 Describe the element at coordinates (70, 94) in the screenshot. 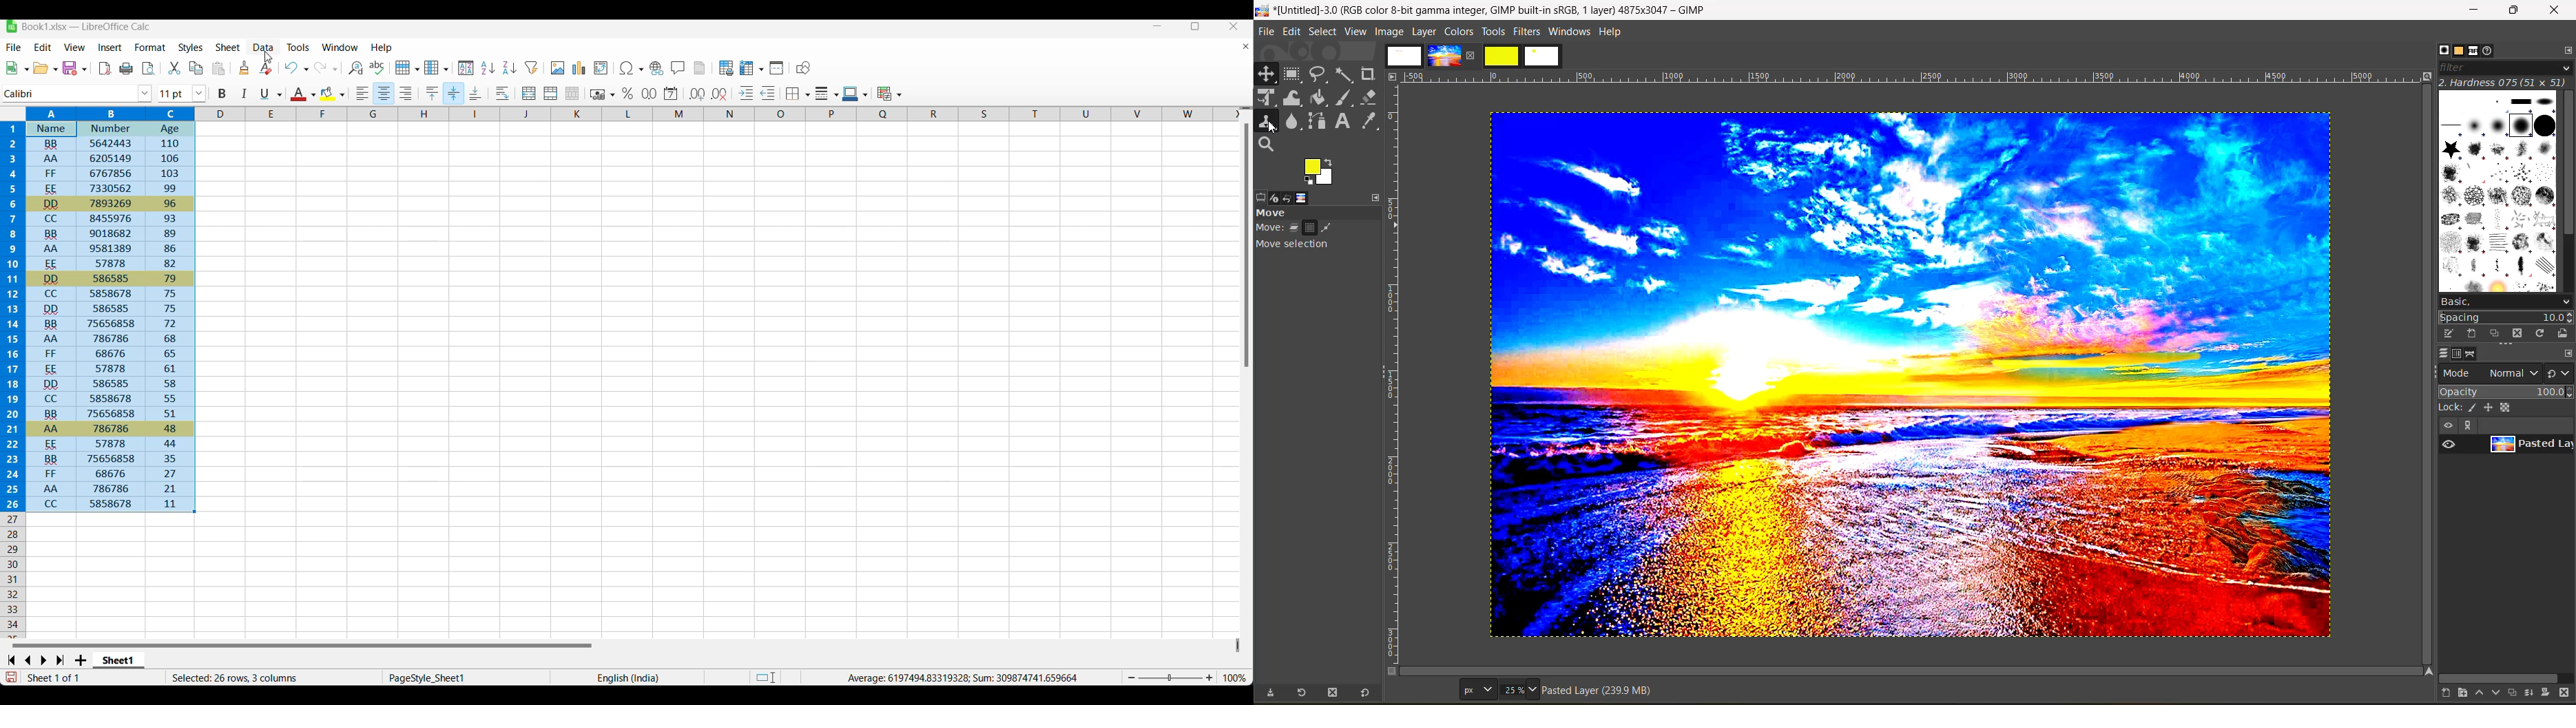

I see `Input font` at that location.